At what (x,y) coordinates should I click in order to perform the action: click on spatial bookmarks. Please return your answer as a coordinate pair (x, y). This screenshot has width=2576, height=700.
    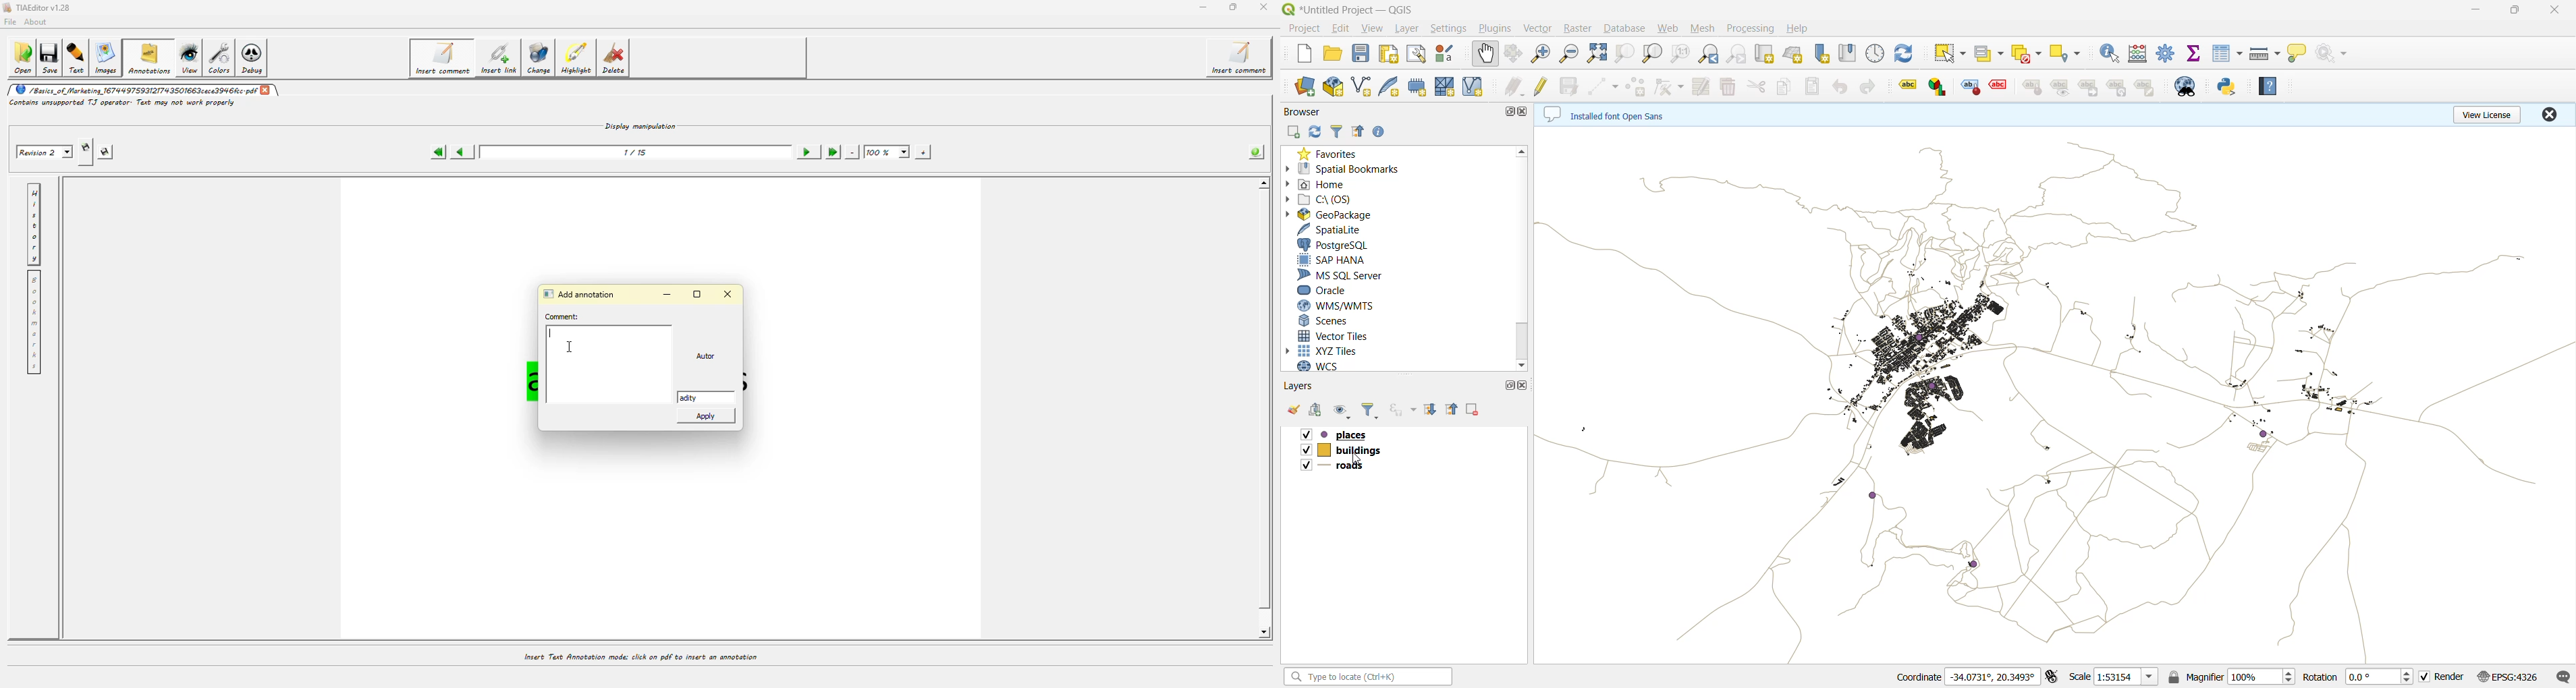
    Looking at the image, I should click on (1346, 169).